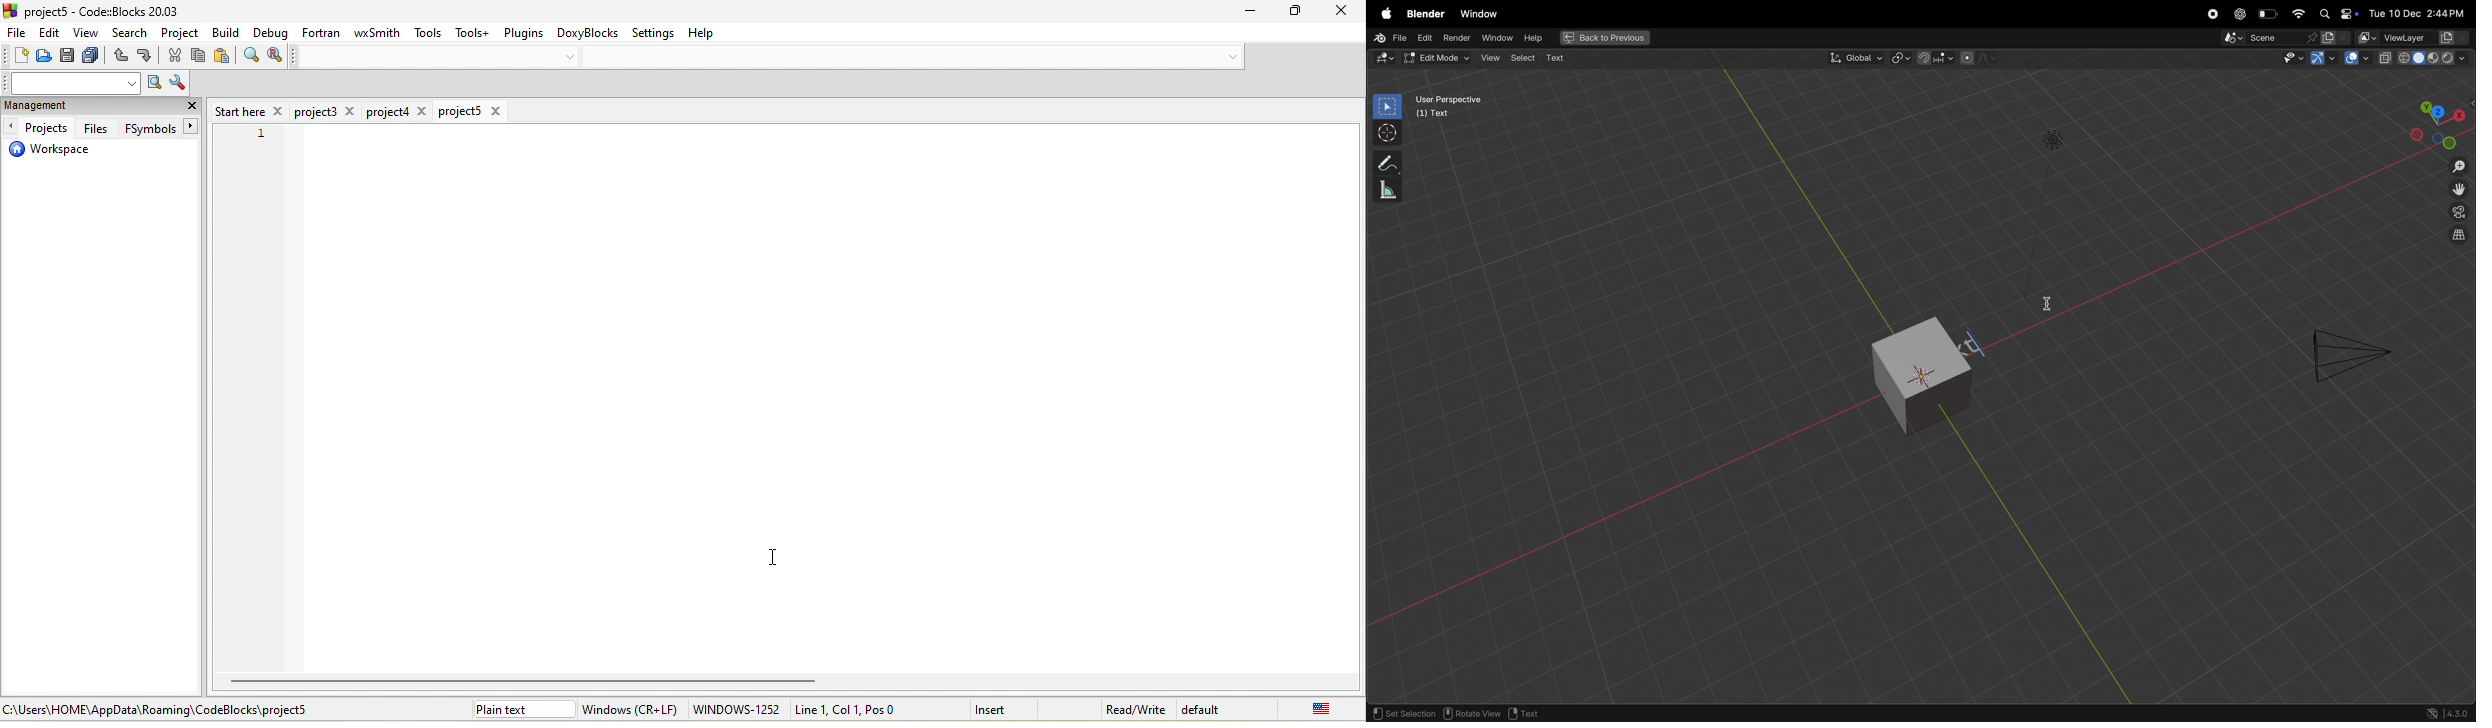 The image size is (2492, 728). Describe the element at coordinates (322, 32) in the screenshot. I see `fortran` at that location.